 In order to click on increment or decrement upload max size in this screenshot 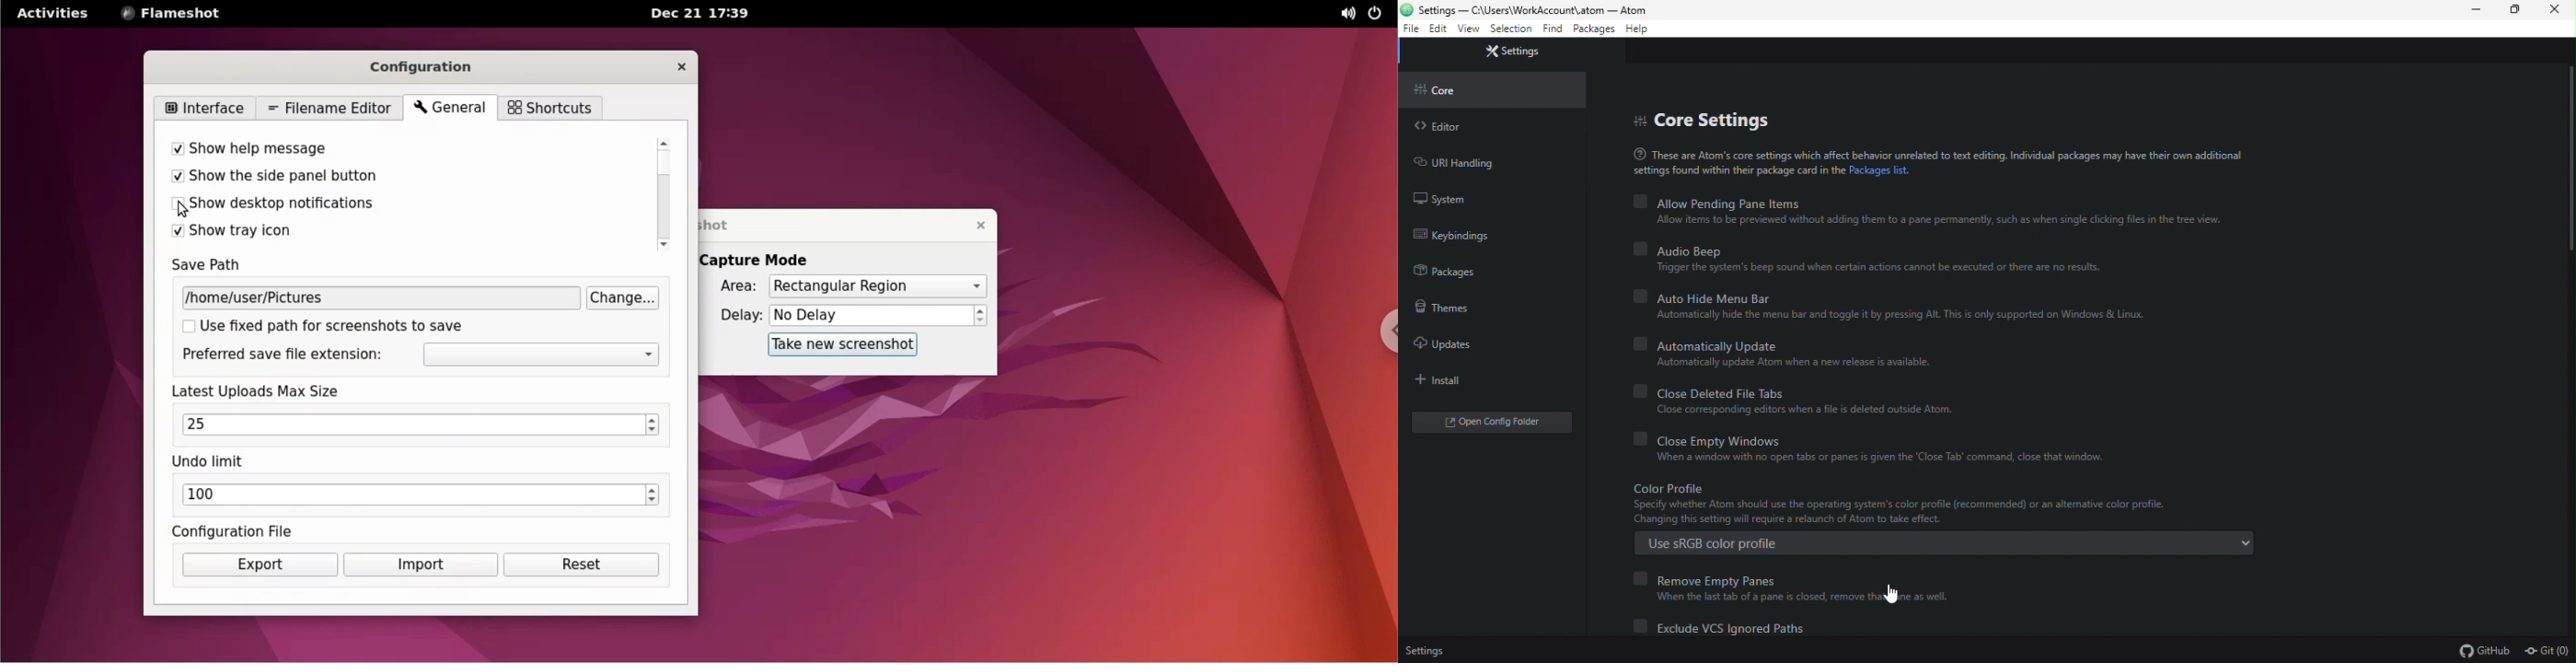, I will do `click(652, 425)`.